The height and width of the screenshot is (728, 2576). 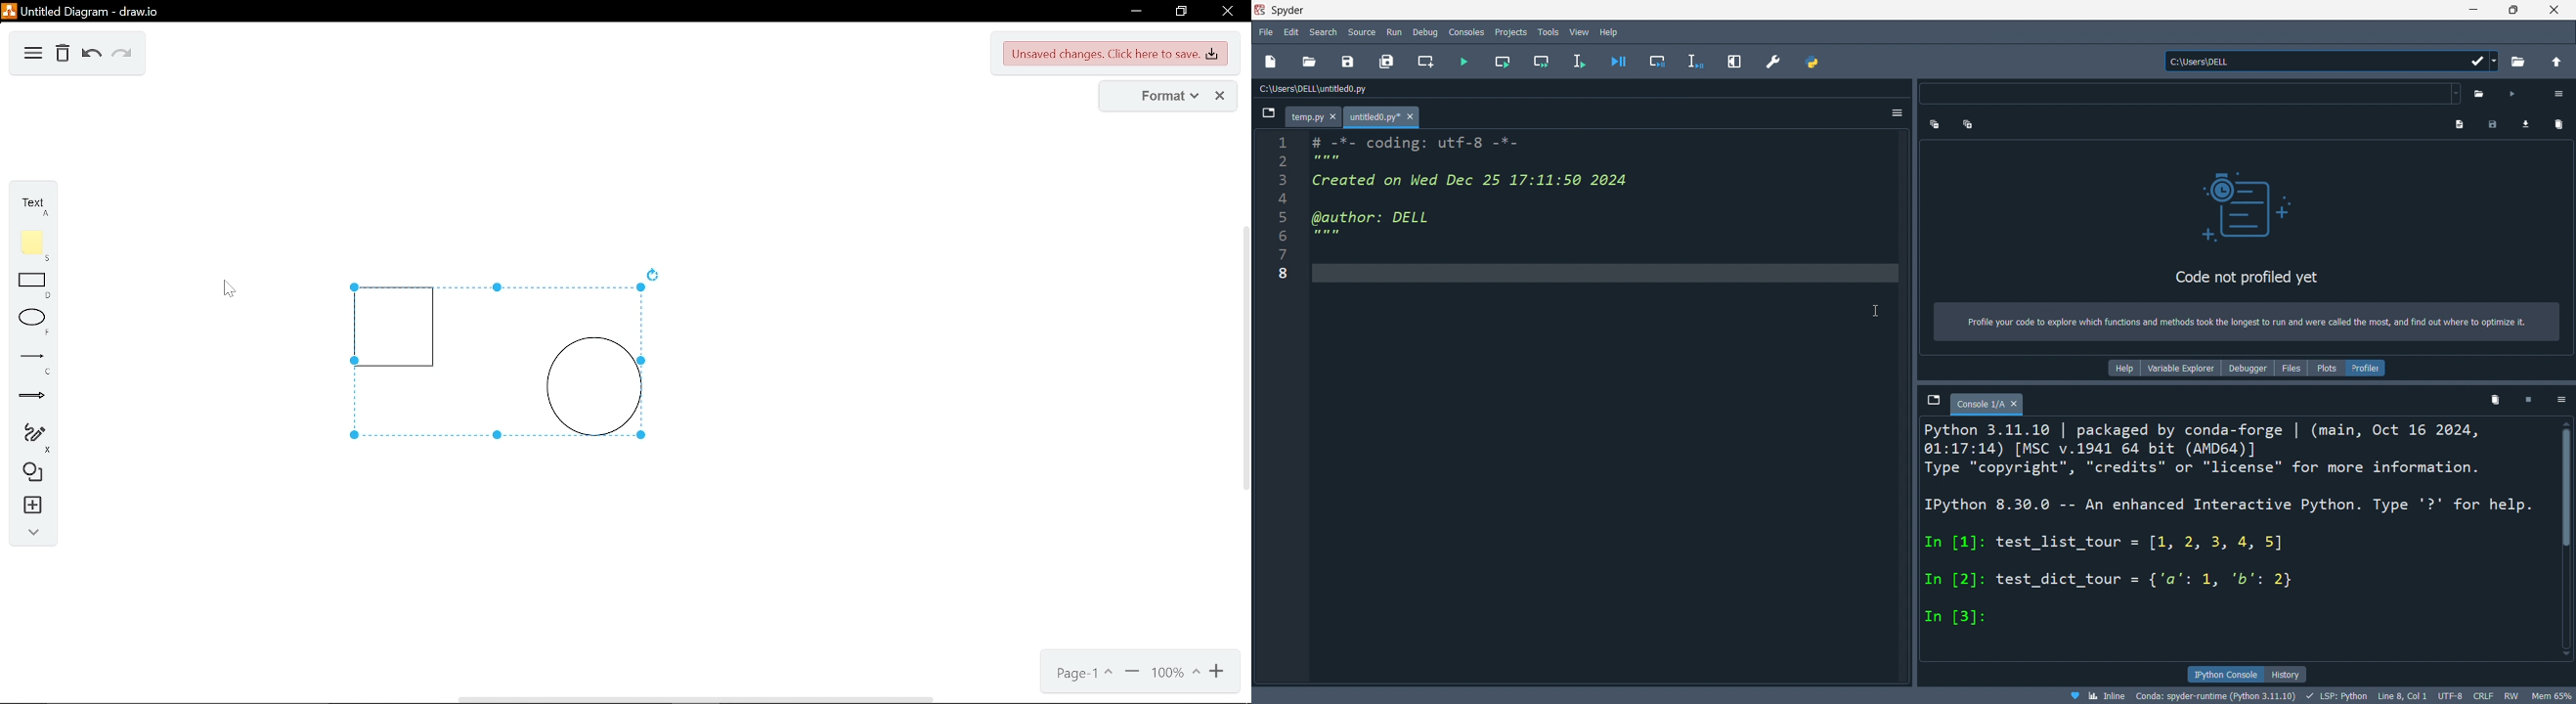 I want to click on help, so click(x=1612, y=32).